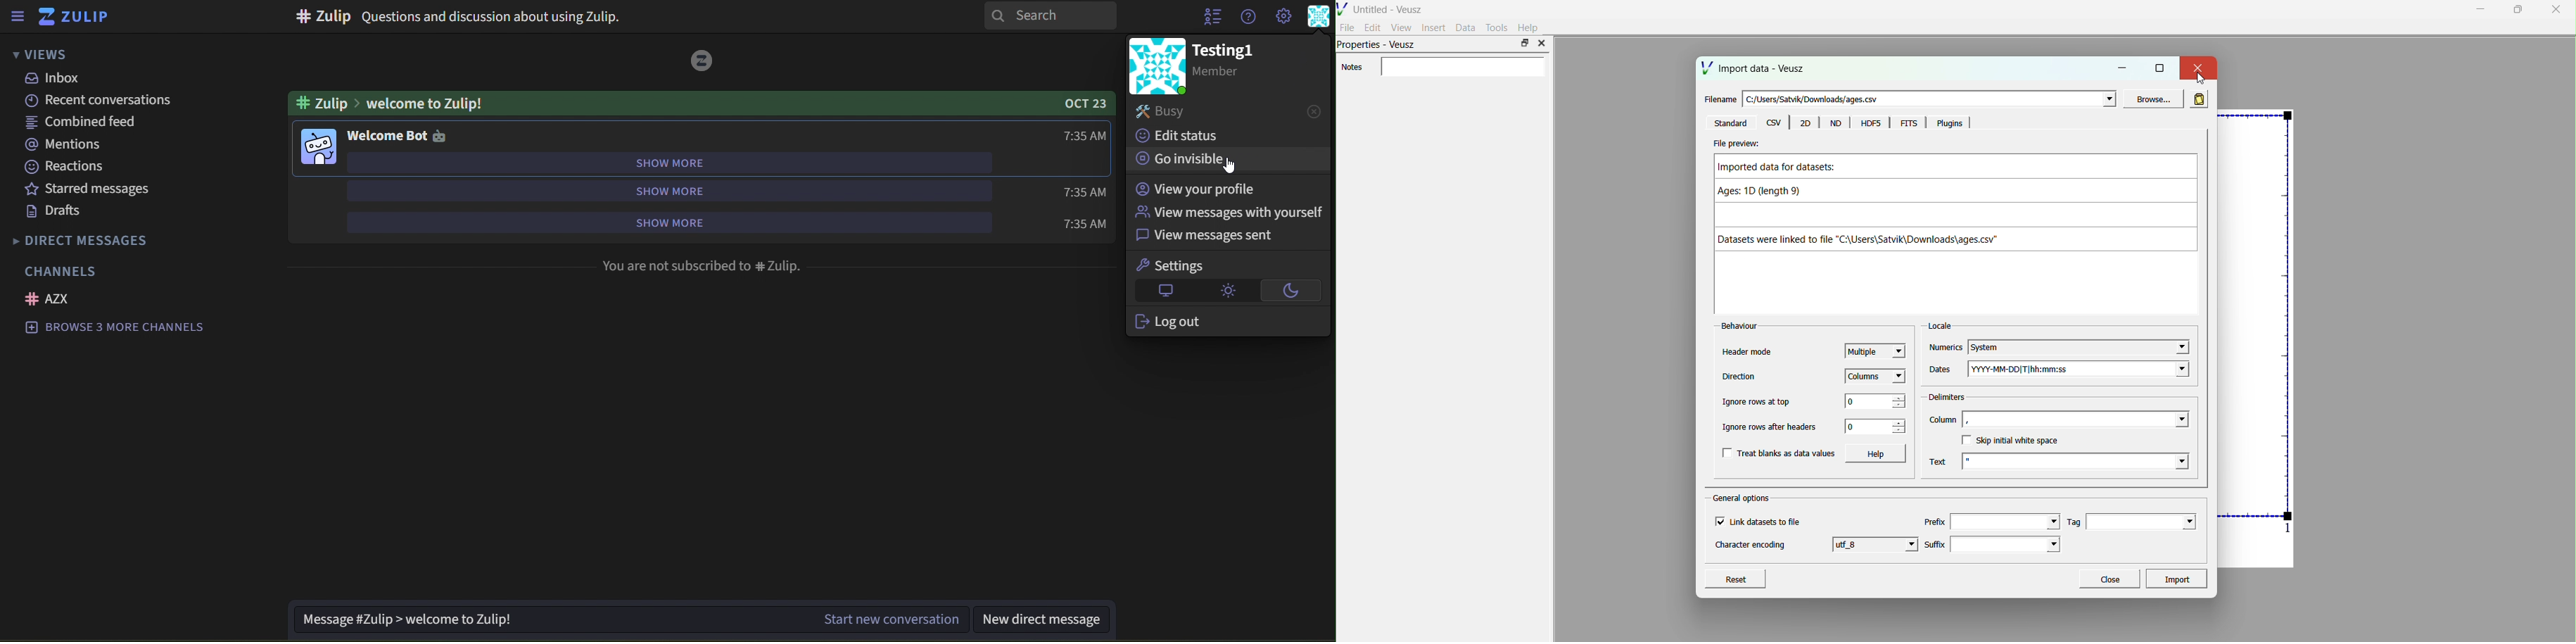  What do you see at coordinates (1199, 189) in the screenshot?
I see `view your profile` at bounding box center [1199, 189].